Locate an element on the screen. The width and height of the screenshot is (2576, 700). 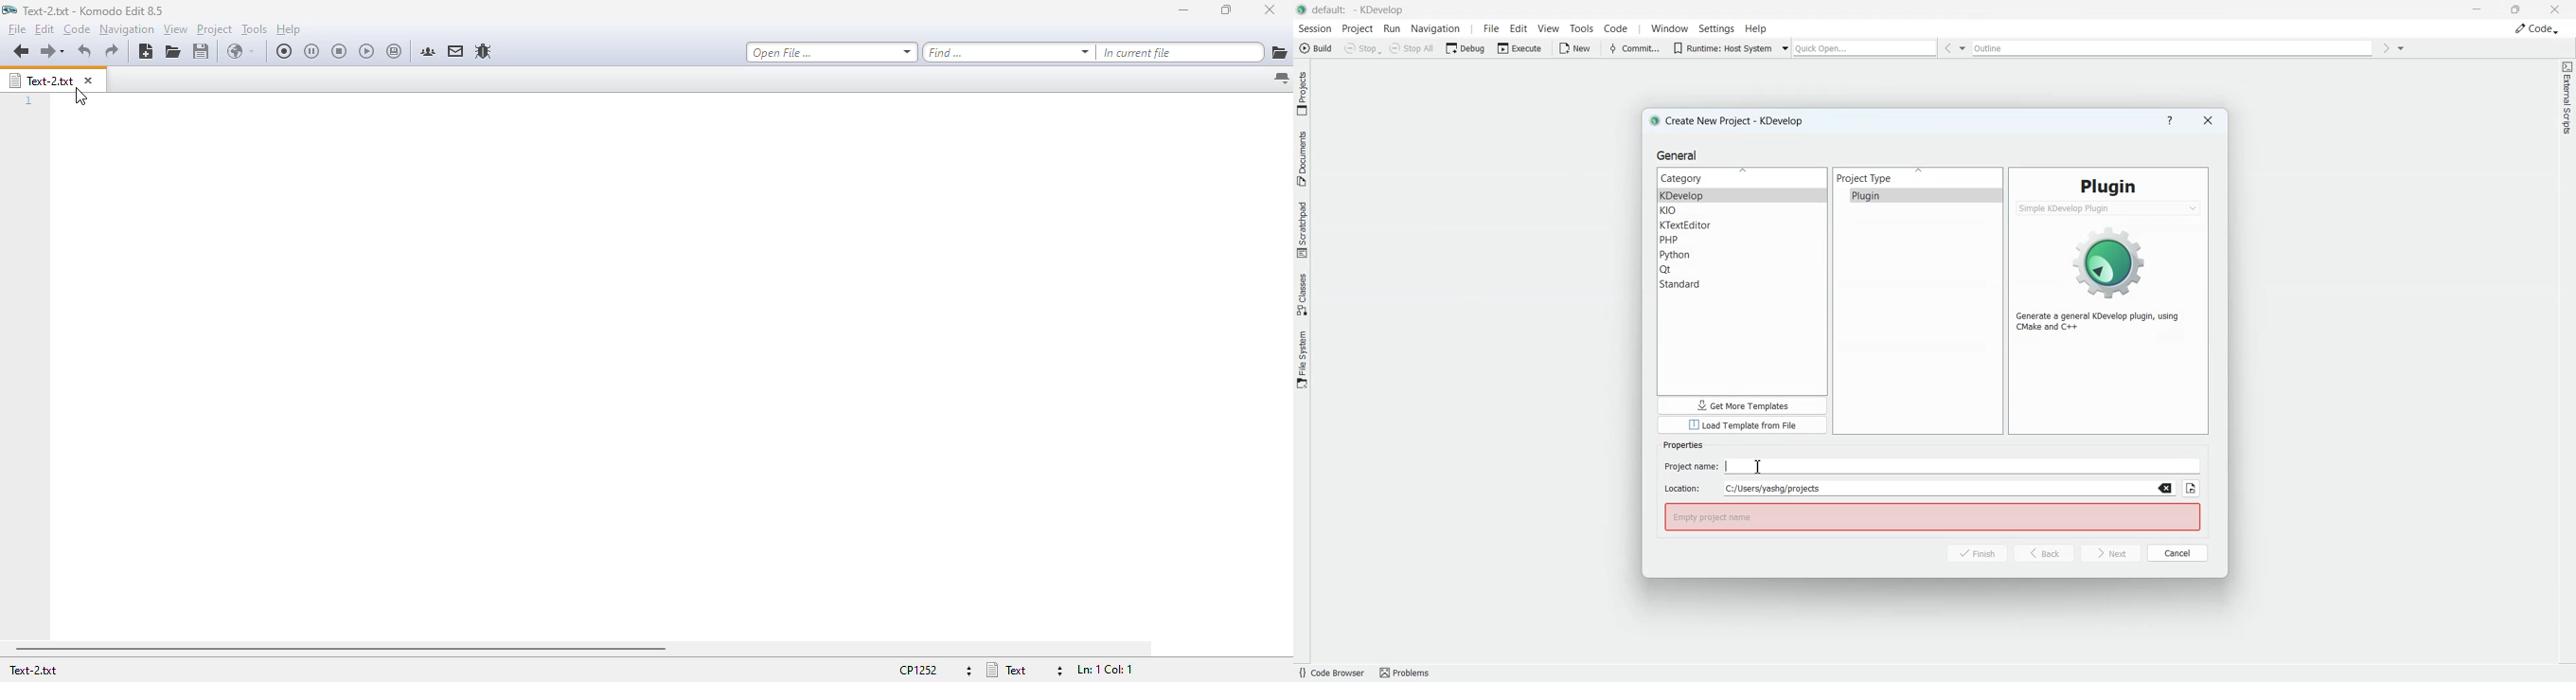
maximize is located at coordinates (1227, 9).